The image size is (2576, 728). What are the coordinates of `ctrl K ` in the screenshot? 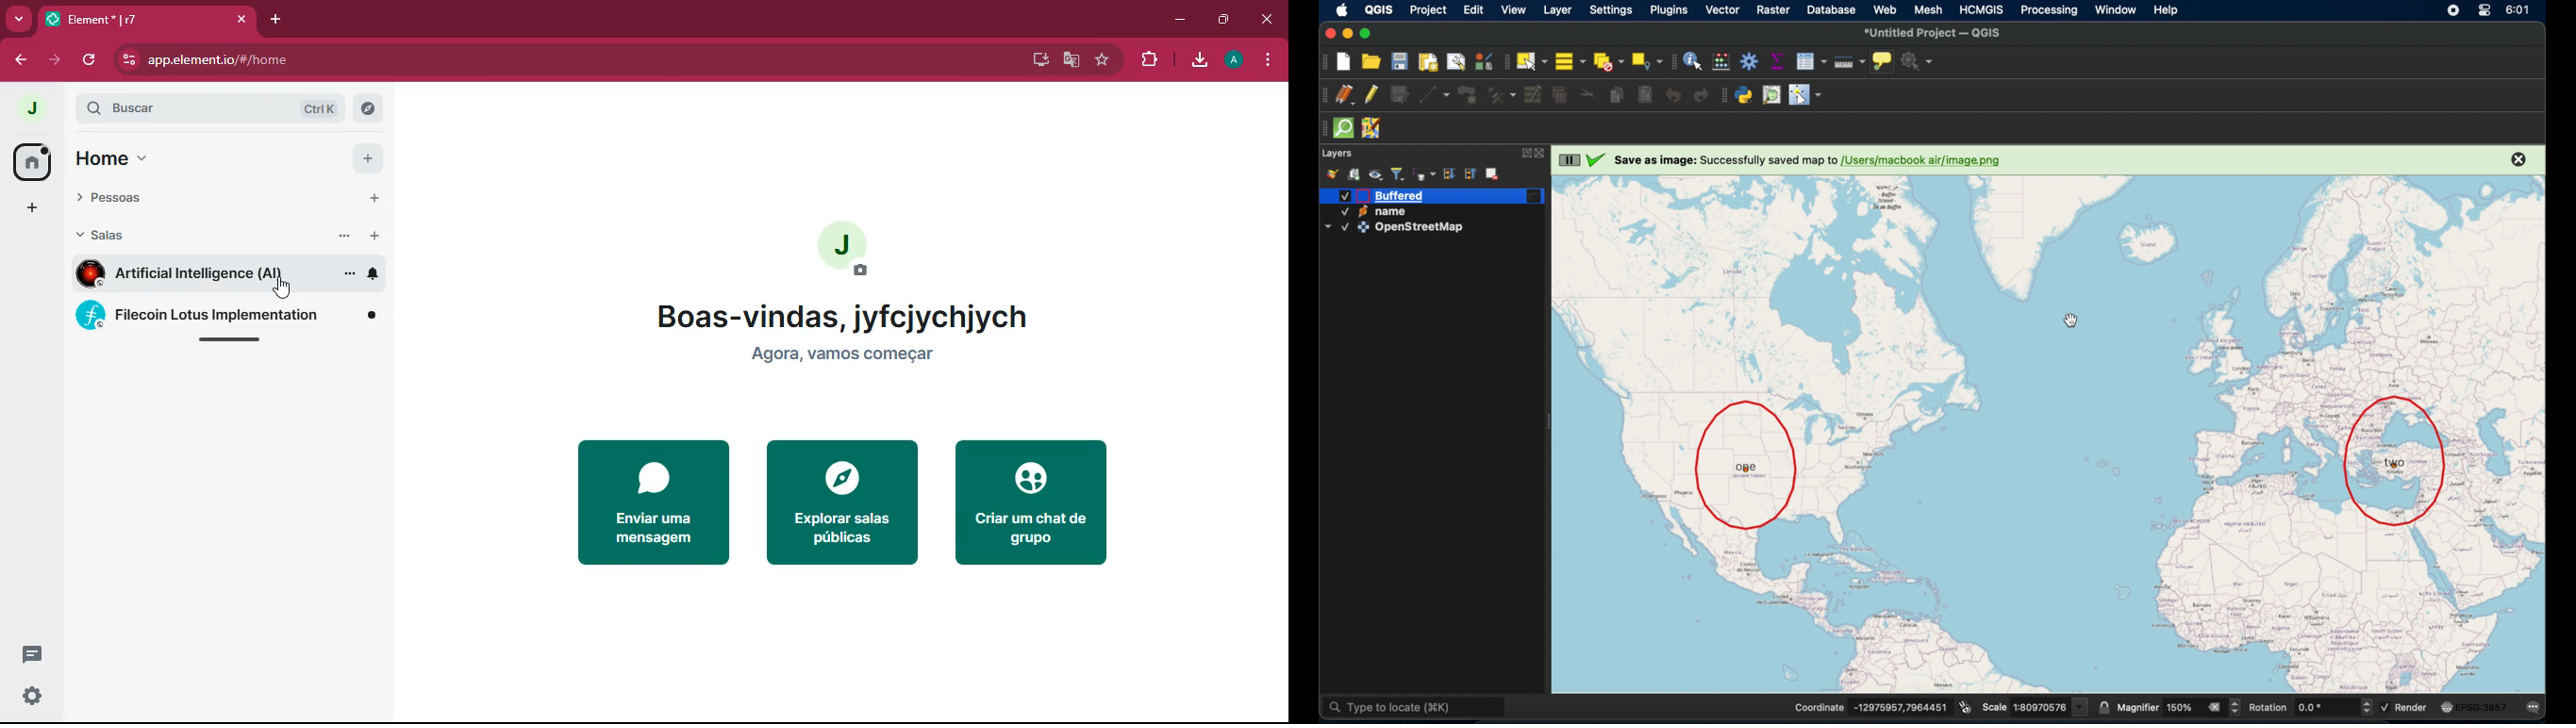 It's located at (313, 108).